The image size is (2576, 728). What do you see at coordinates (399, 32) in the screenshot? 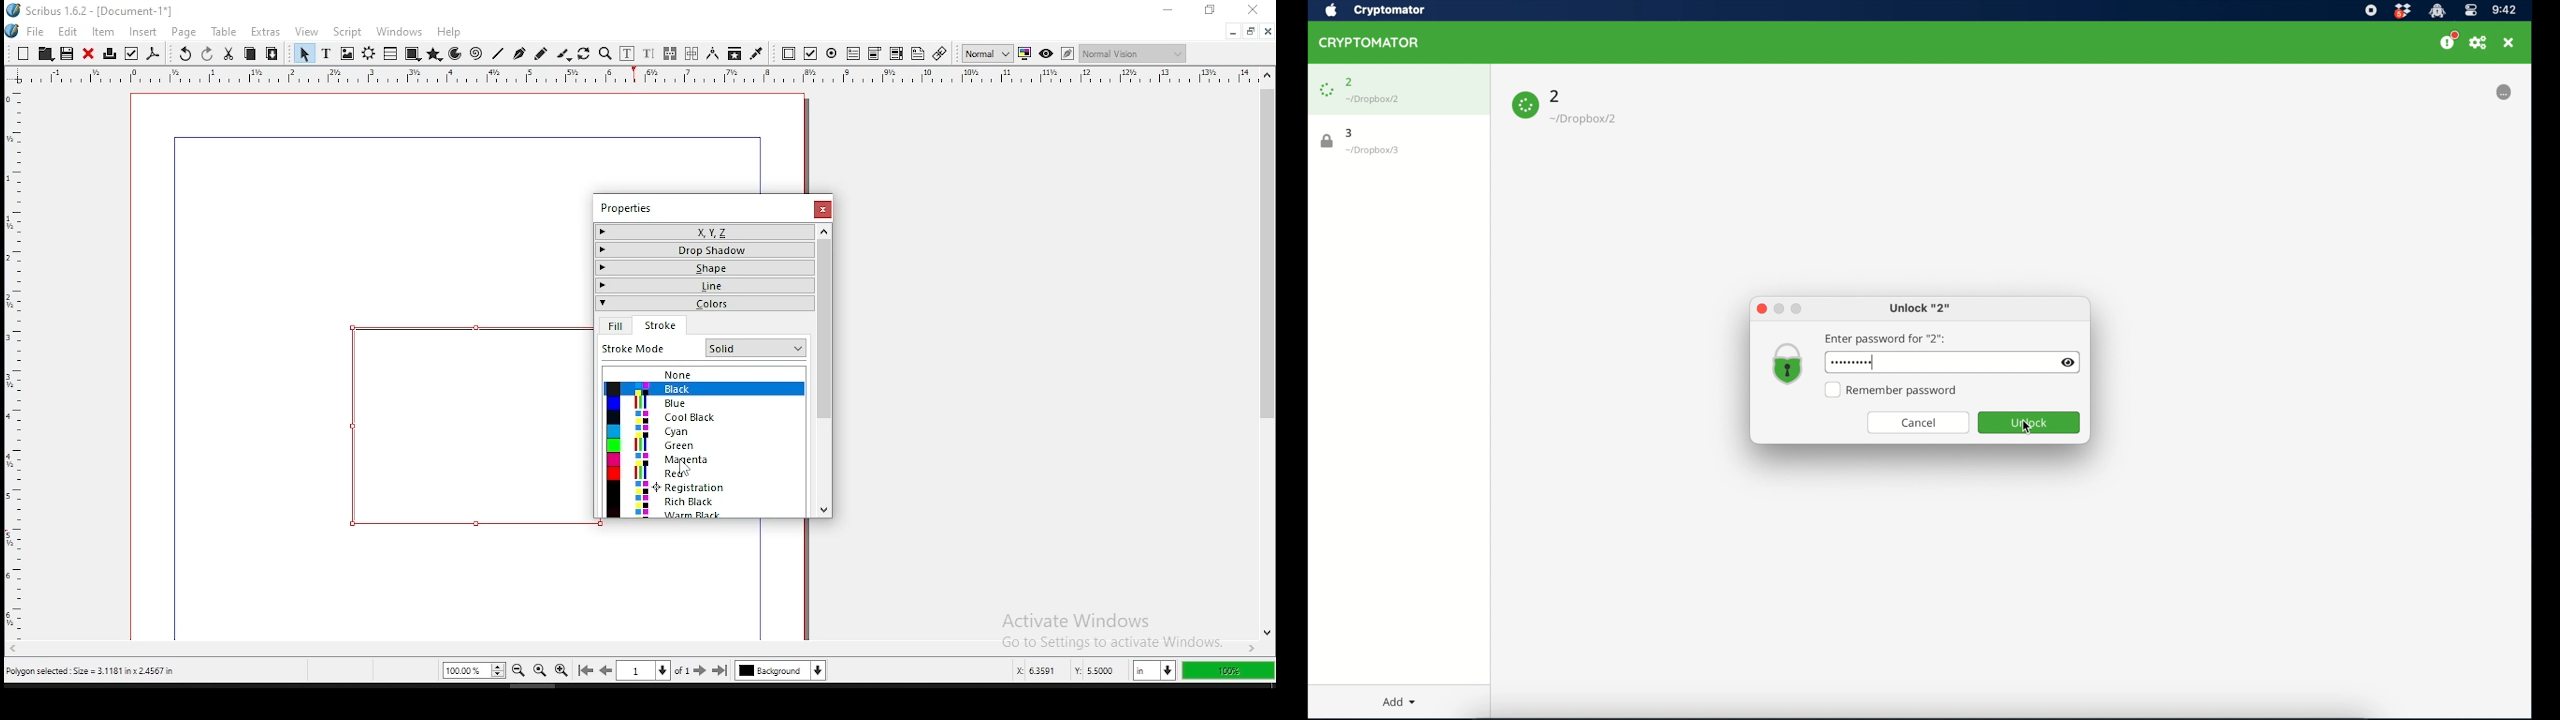
I see `windows` at bounding box center [399, 32].